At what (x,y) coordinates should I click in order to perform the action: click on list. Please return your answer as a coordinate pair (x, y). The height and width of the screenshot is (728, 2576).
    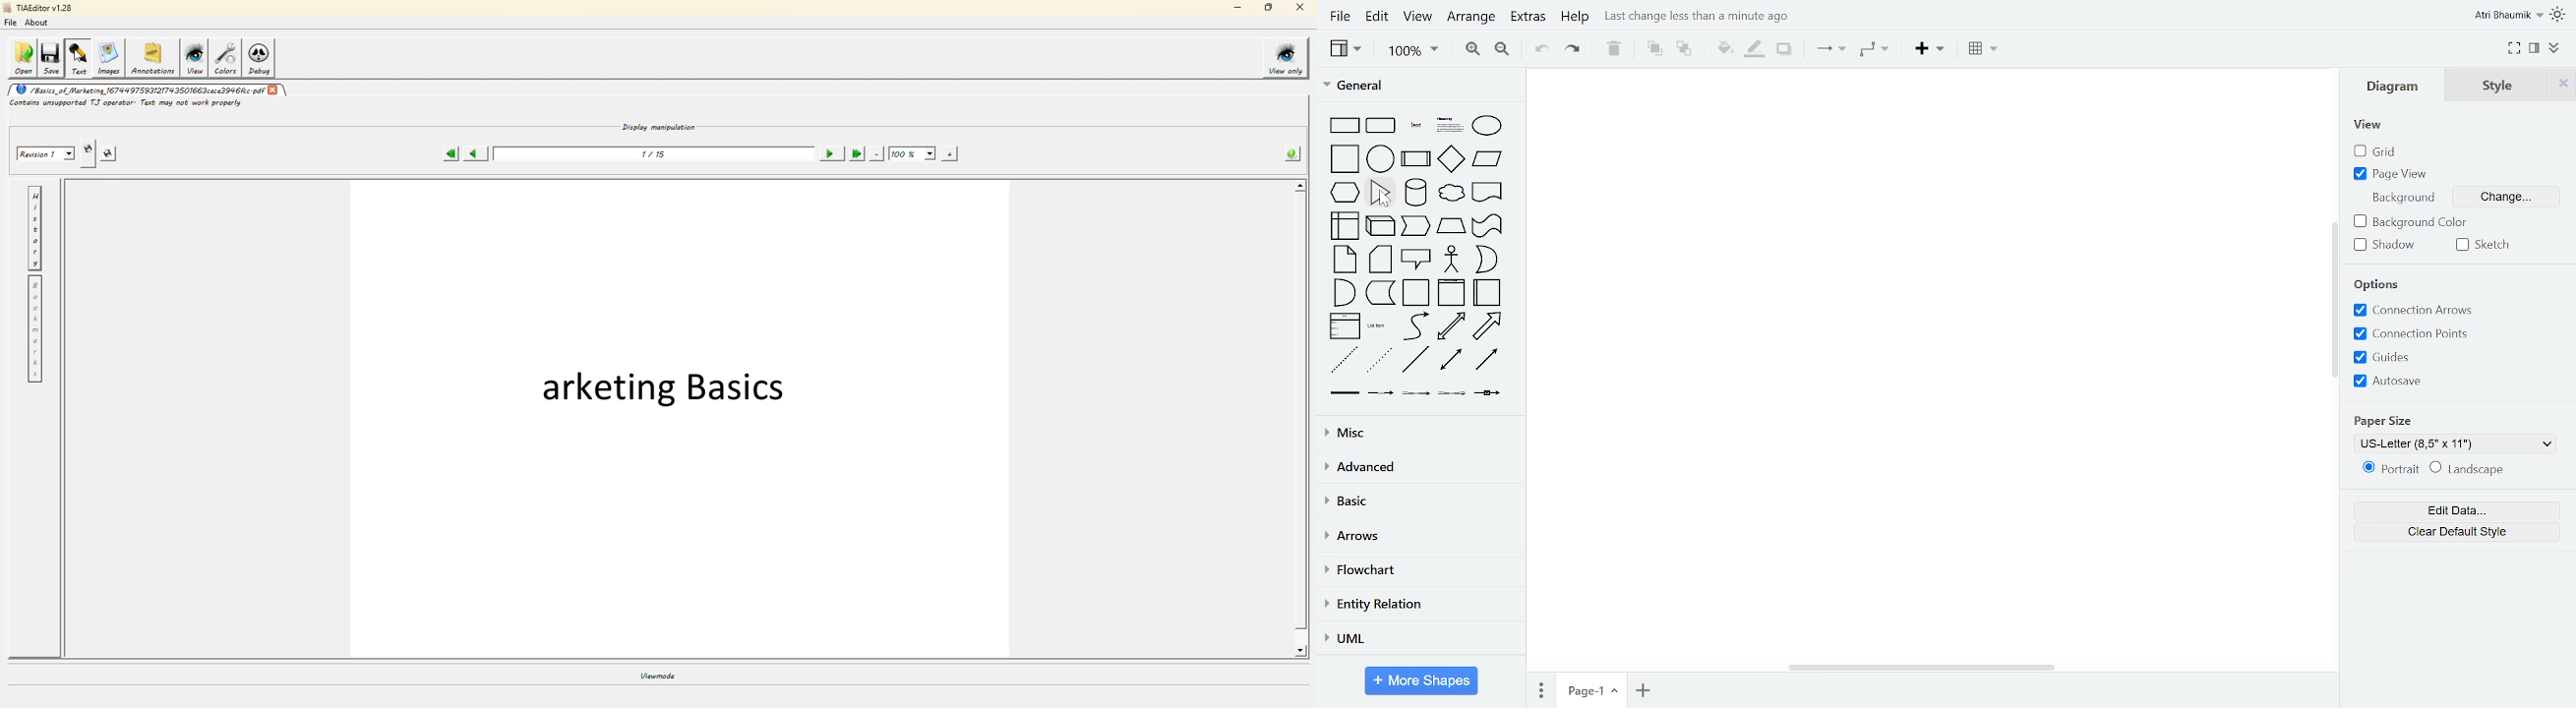
    Looking at the image, I should click on (1344, 327).